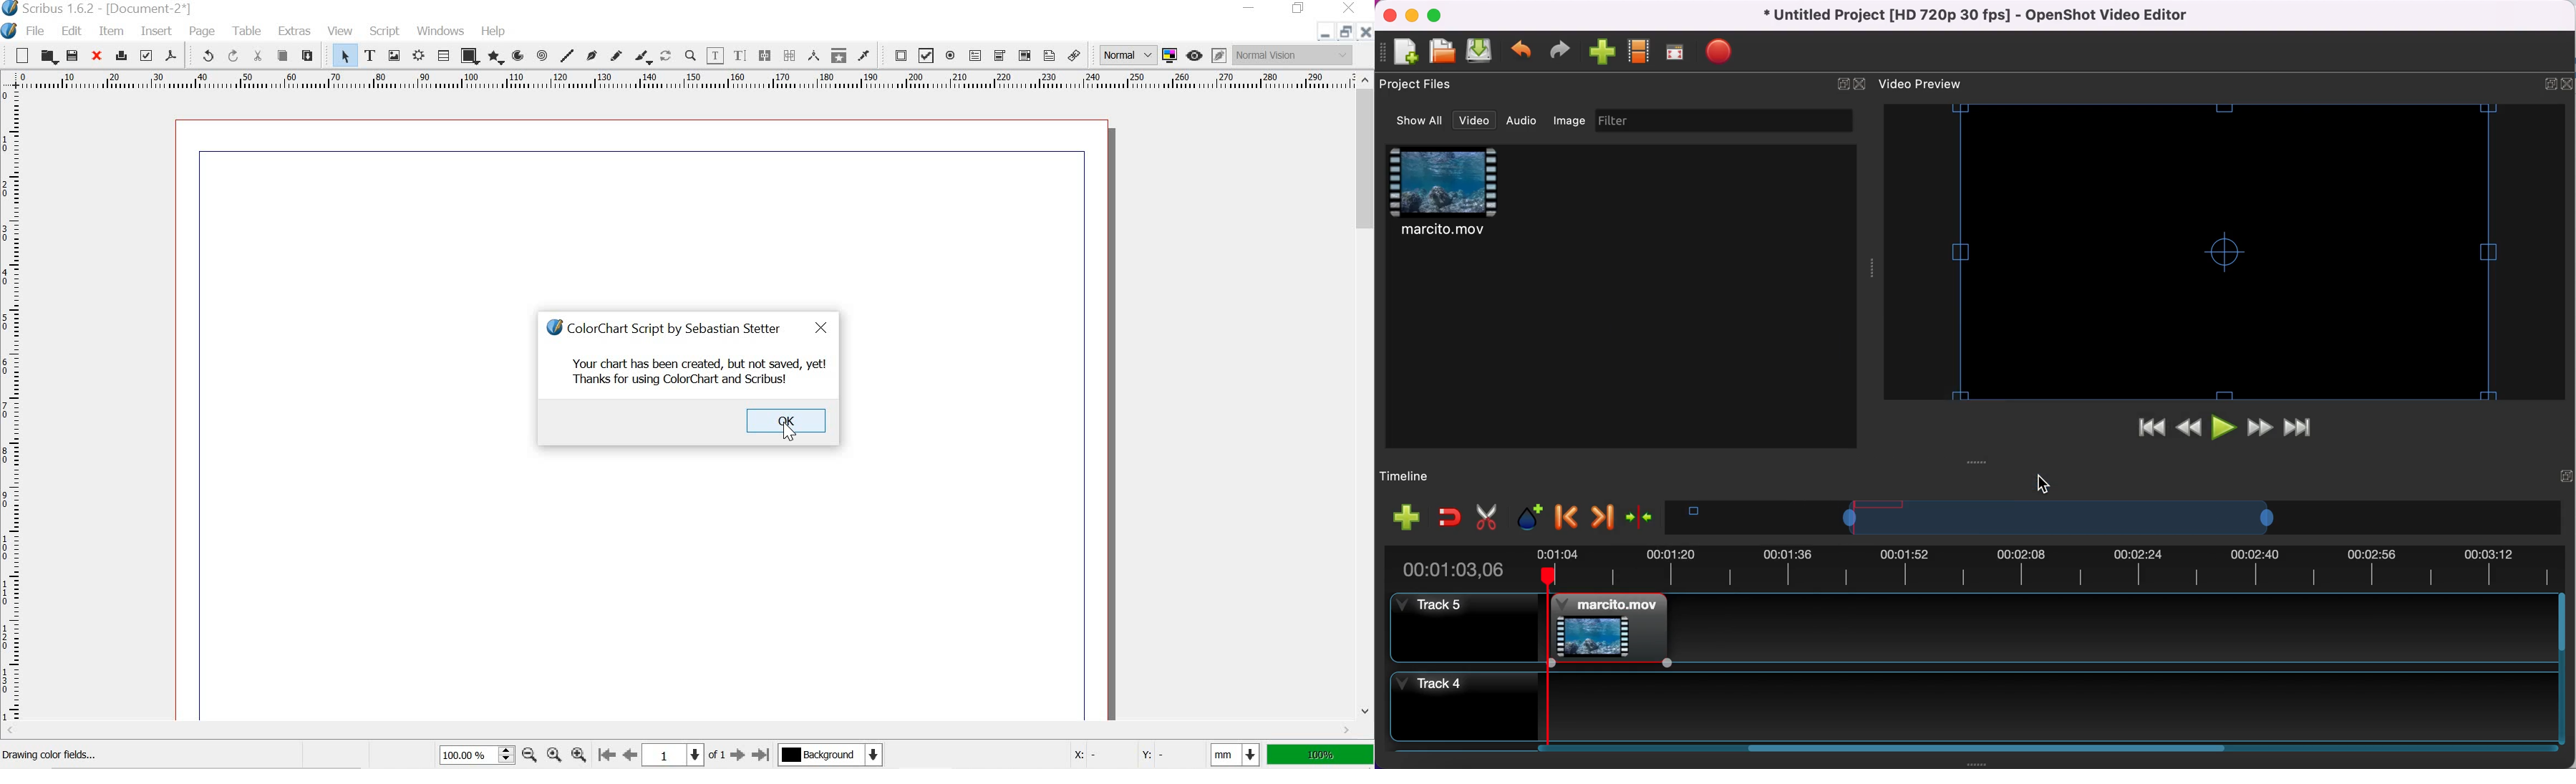 This screenshot has height=784, width=2576. I want to click on spiral, so click(541, 55).